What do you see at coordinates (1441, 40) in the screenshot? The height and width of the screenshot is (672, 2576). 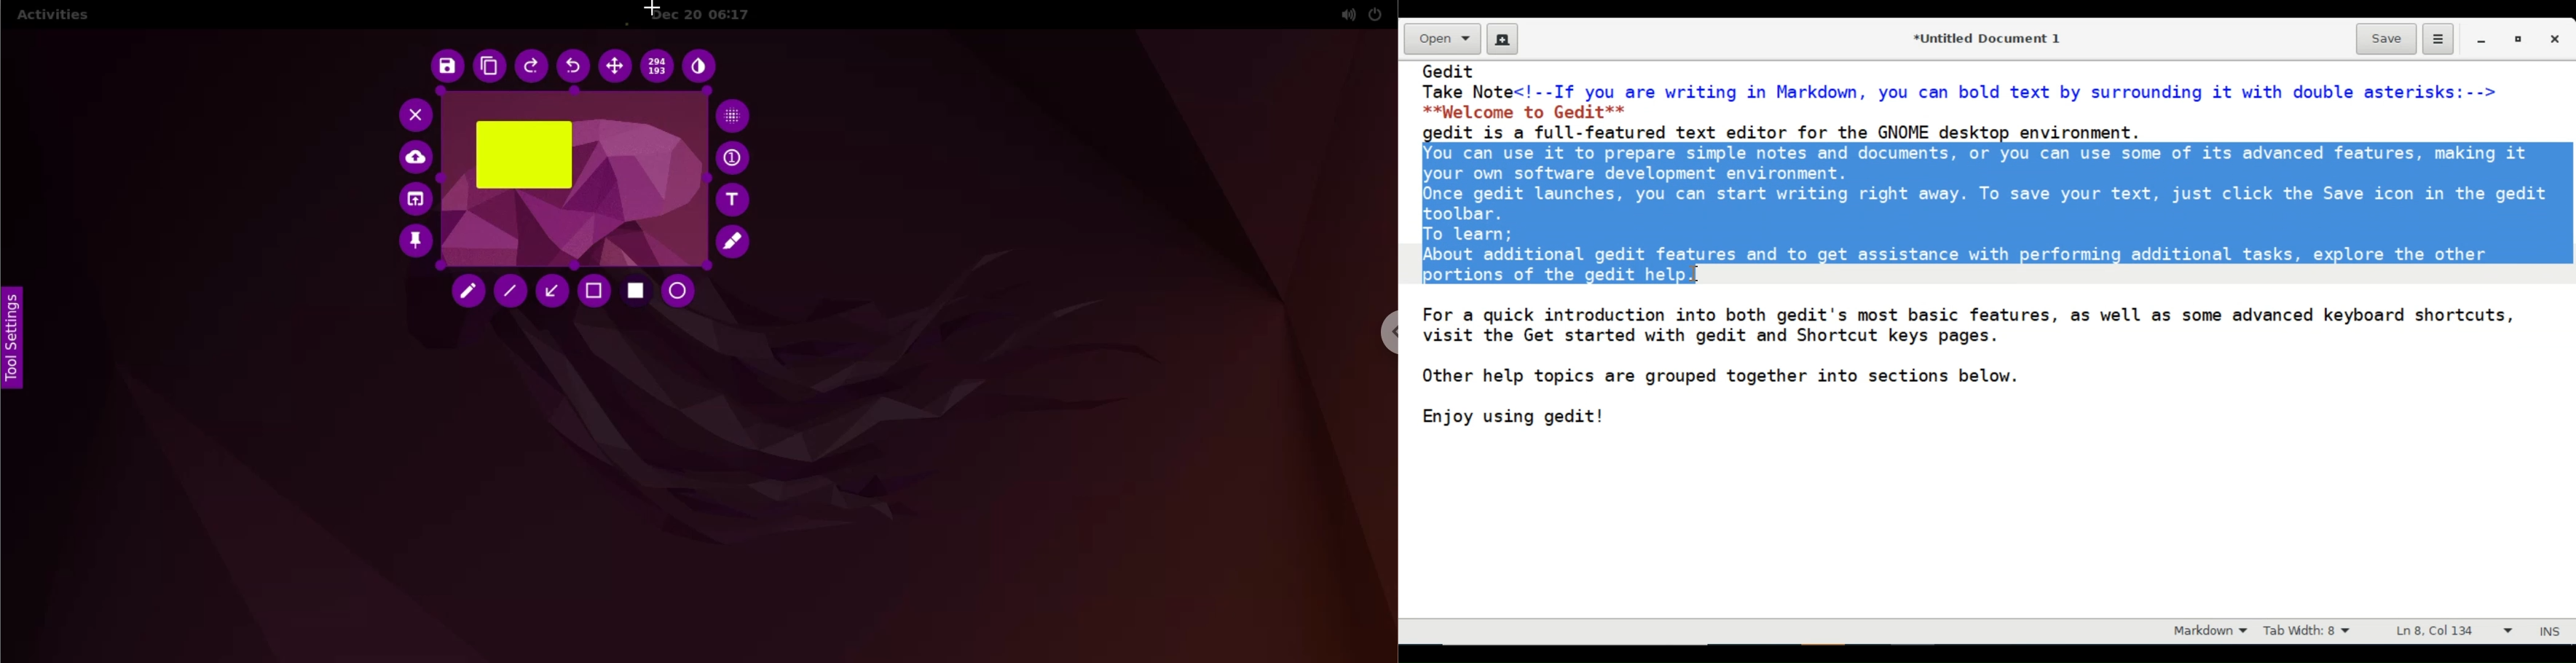 I see `Open` at bounding box center [1441, 40].